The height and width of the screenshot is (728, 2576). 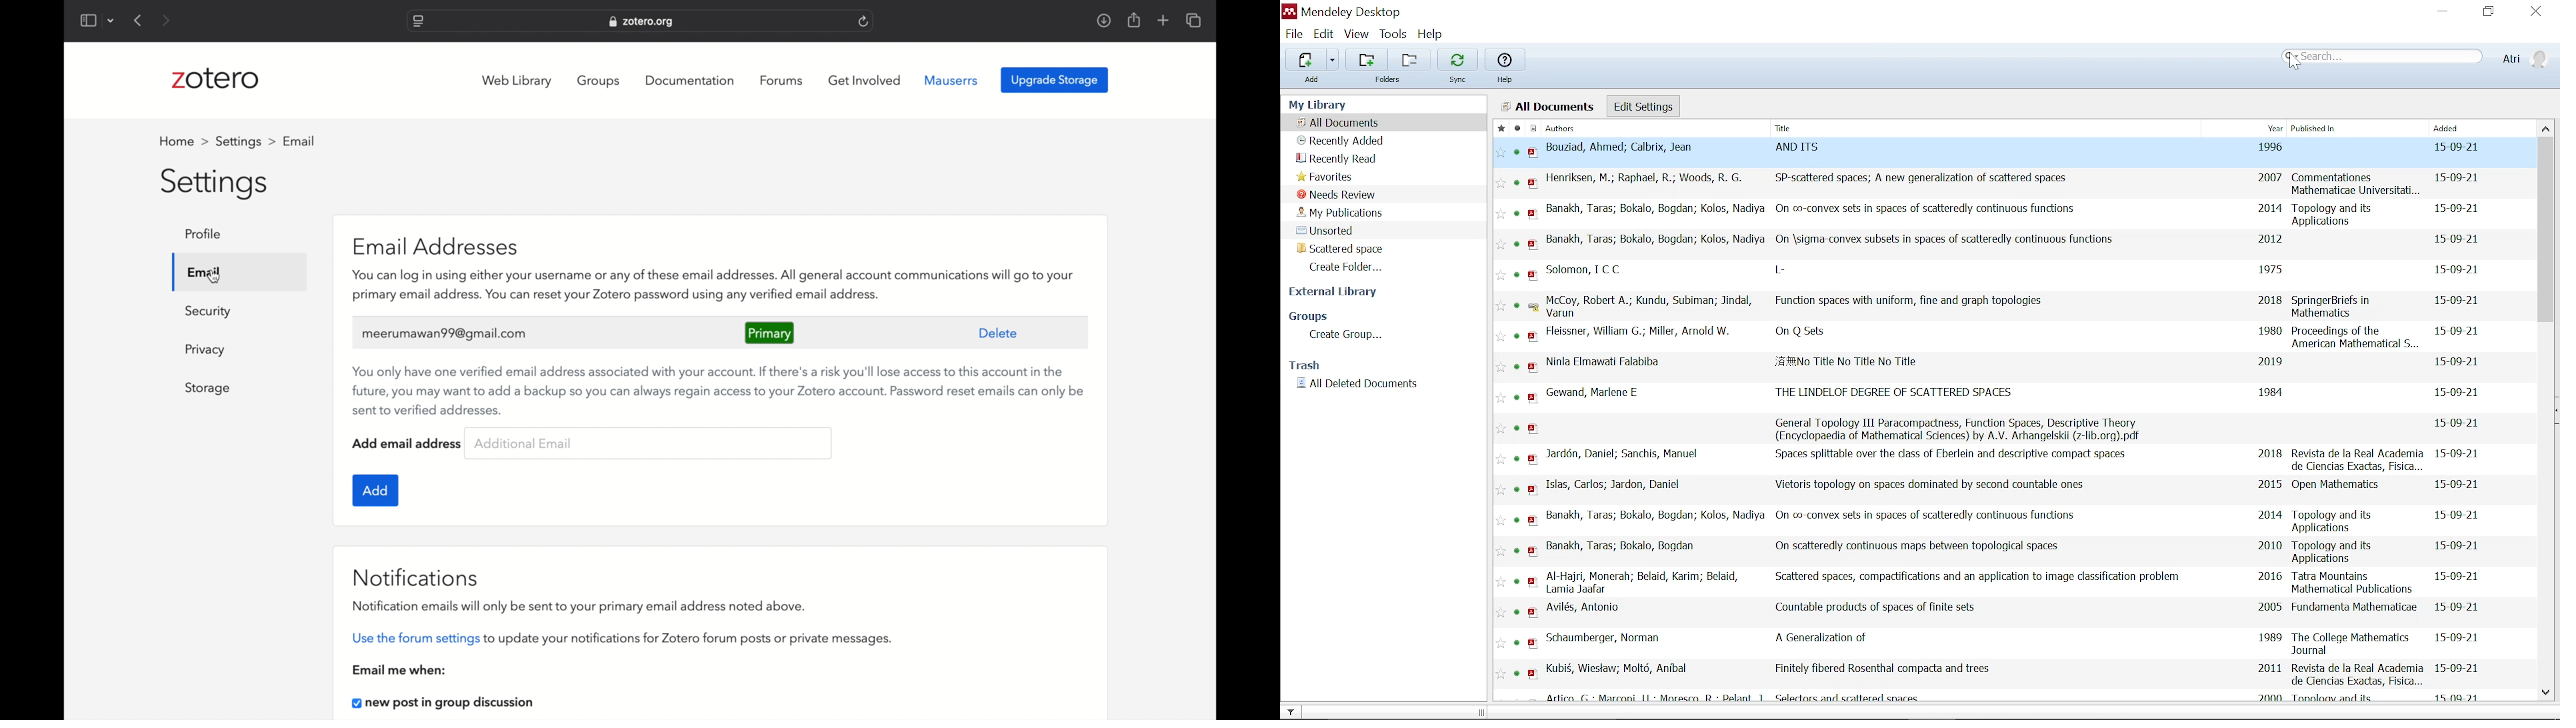 What do you see at coordinates (111, 20) in the screenshot?
I see `dropdown` at bounding box center [111, 20].